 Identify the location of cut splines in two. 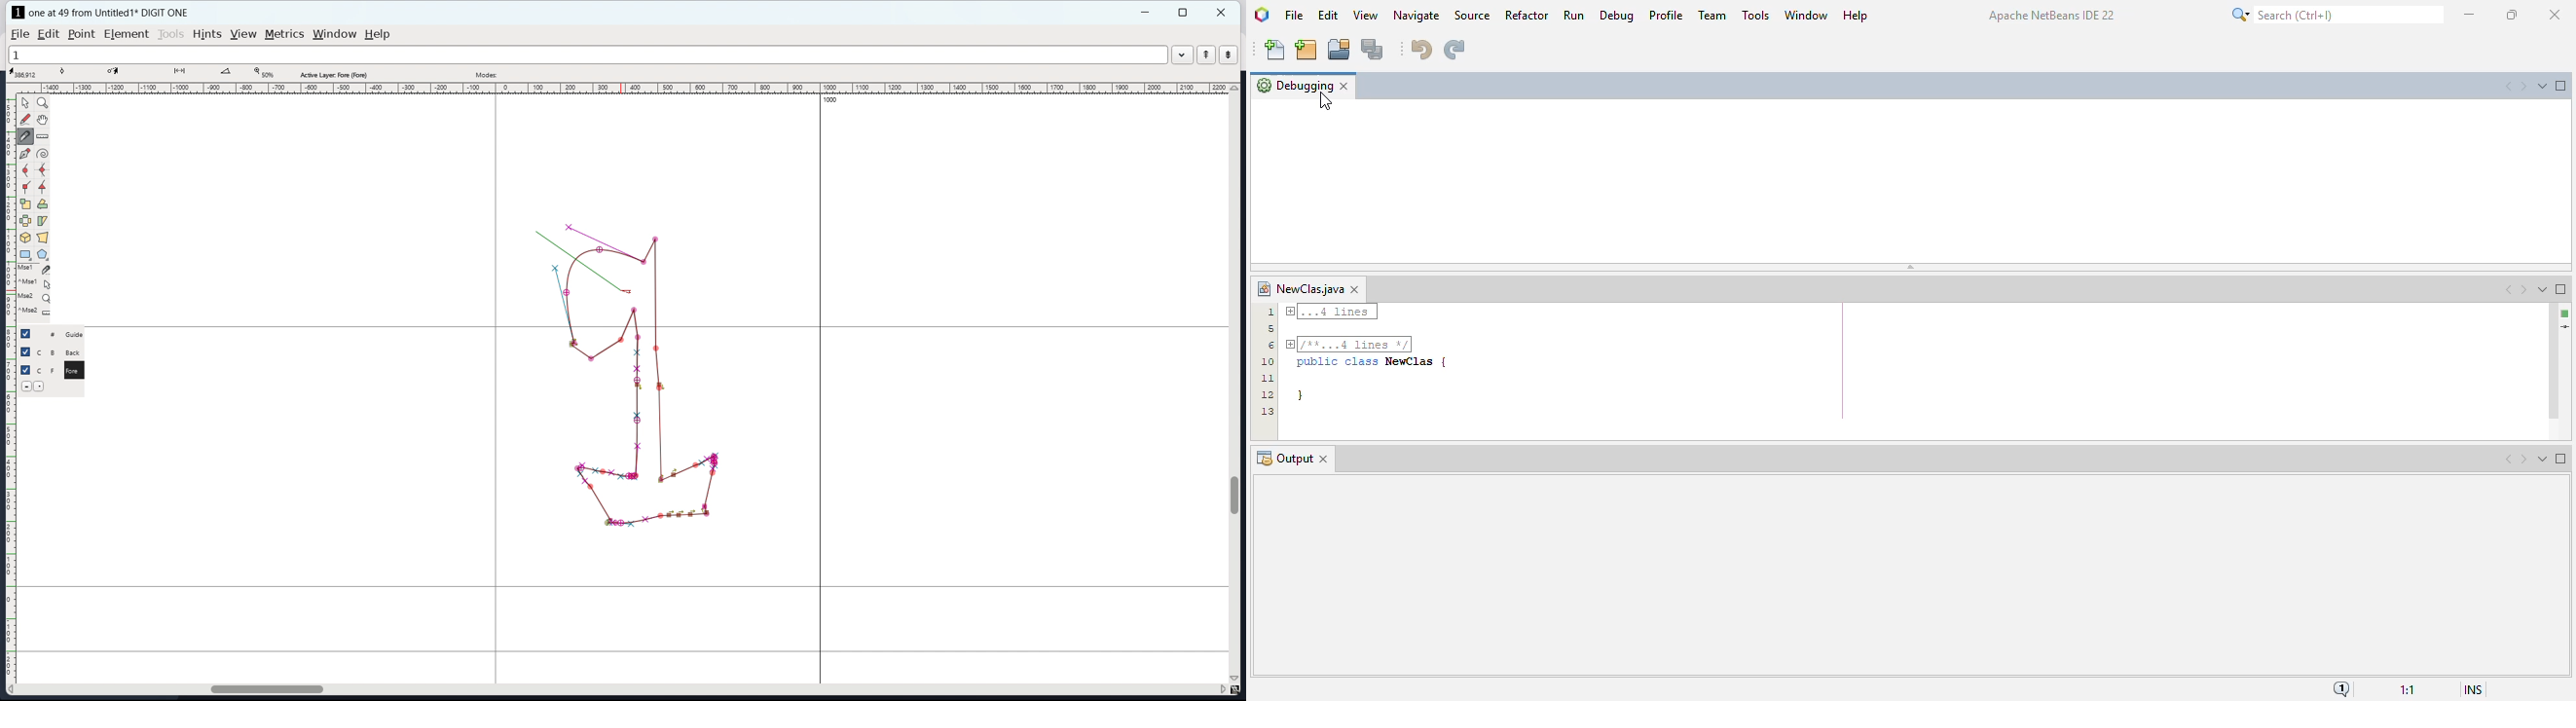
(27, 138).